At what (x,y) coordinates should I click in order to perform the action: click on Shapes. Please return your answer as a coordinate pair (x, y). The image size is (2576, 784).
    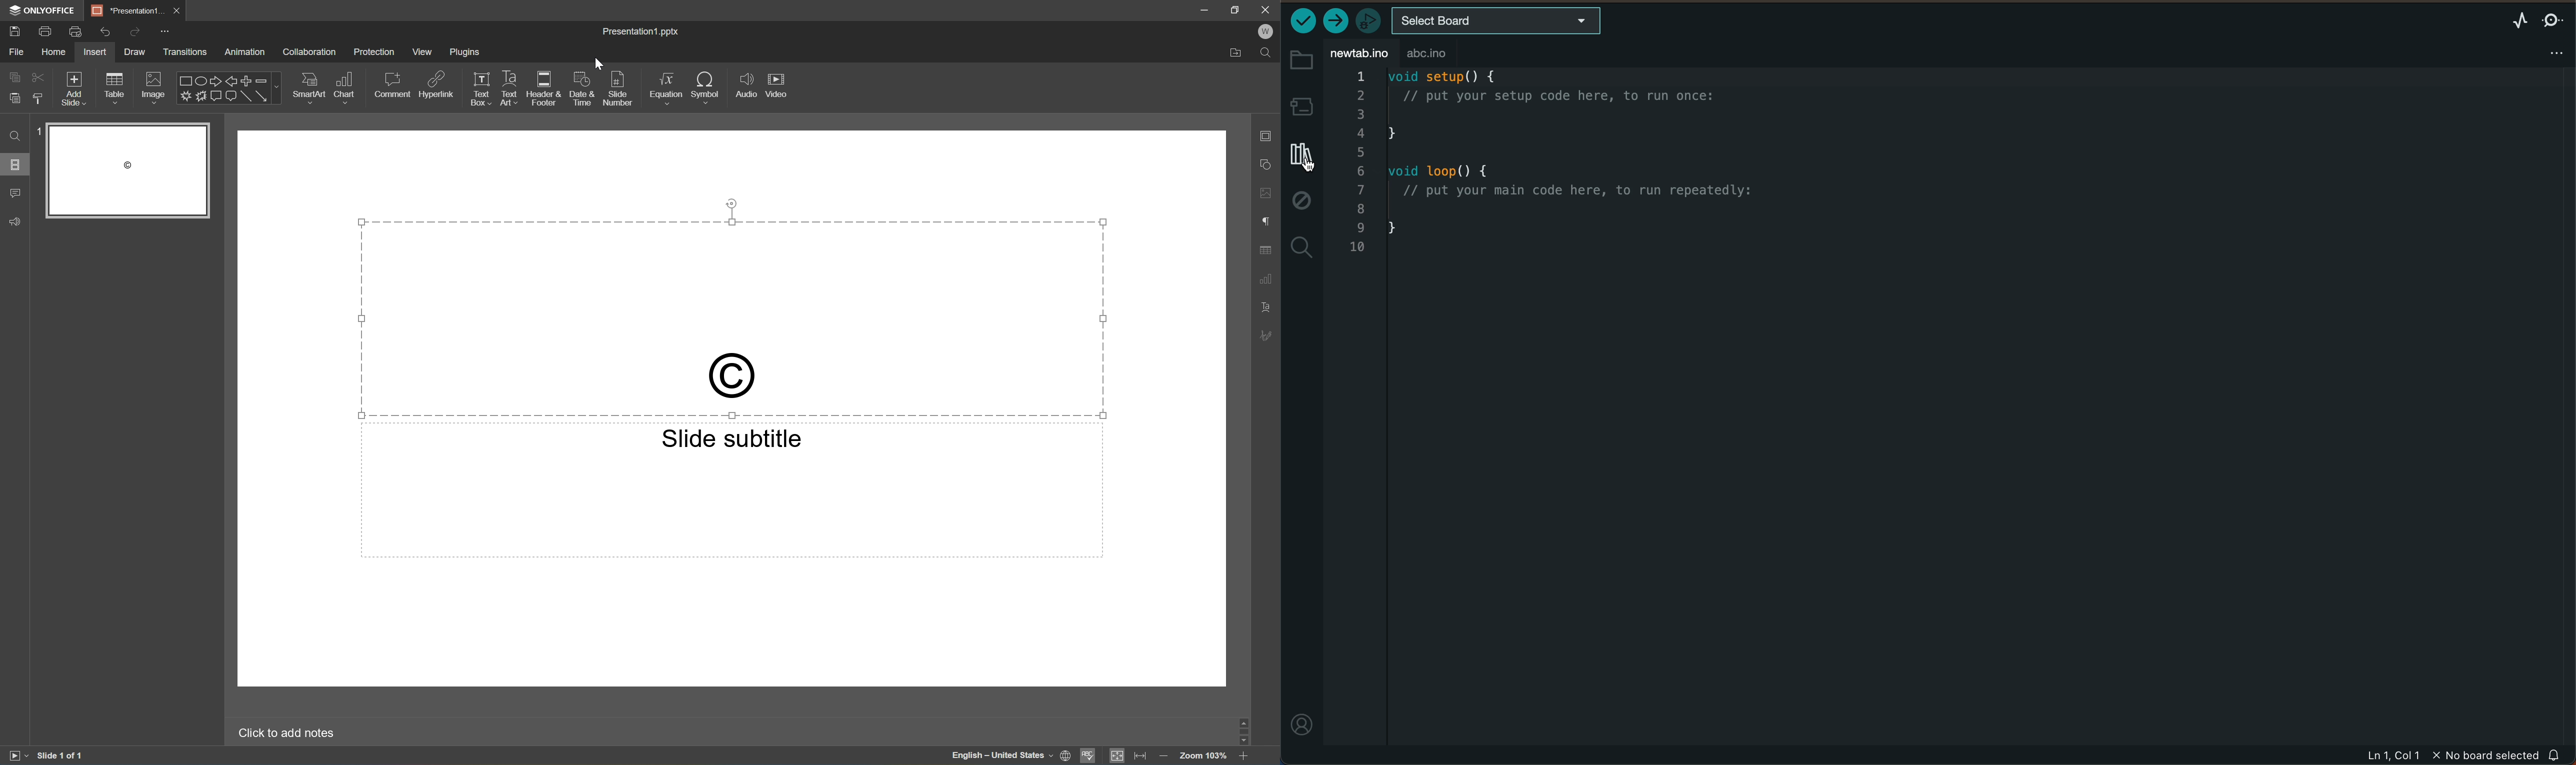
    Looking at the image, I should click on (230, 88).